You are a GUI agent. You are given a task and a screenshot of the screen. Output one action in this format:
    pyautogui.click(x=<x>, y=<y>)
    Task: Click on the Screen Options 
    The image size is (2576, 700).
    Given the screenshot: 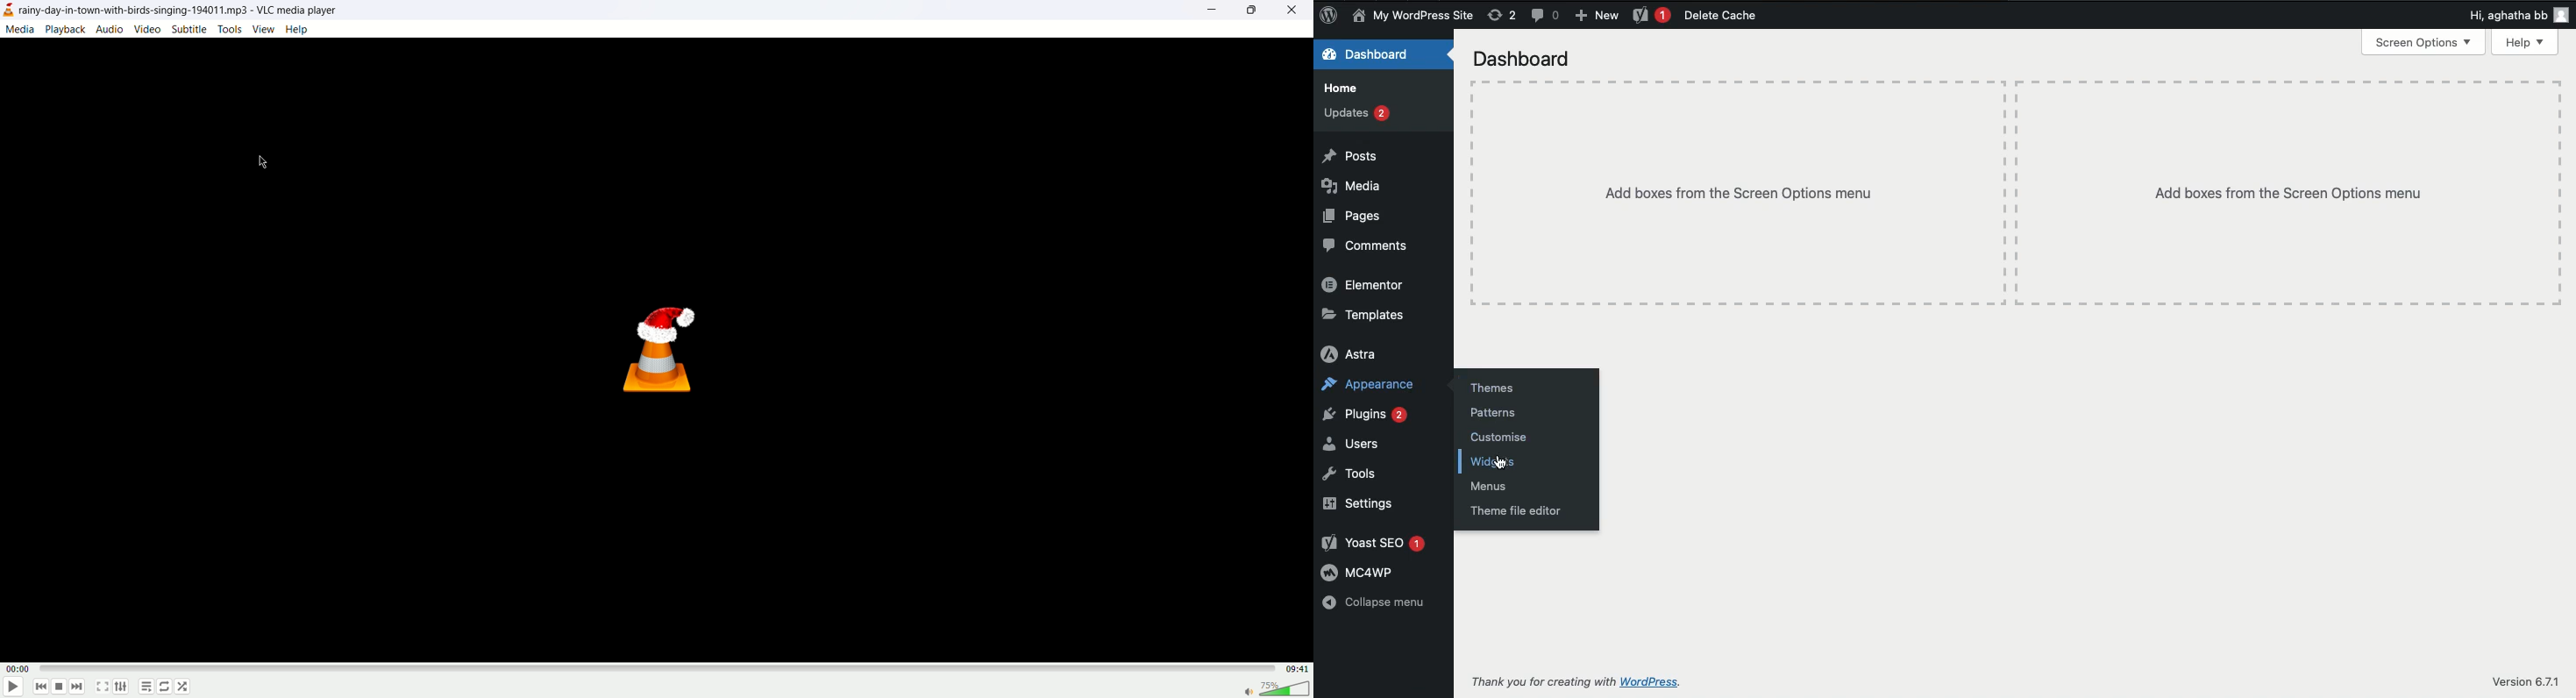 What is the action you would take?
    pyautogui.click(x=2426, y=43)
    